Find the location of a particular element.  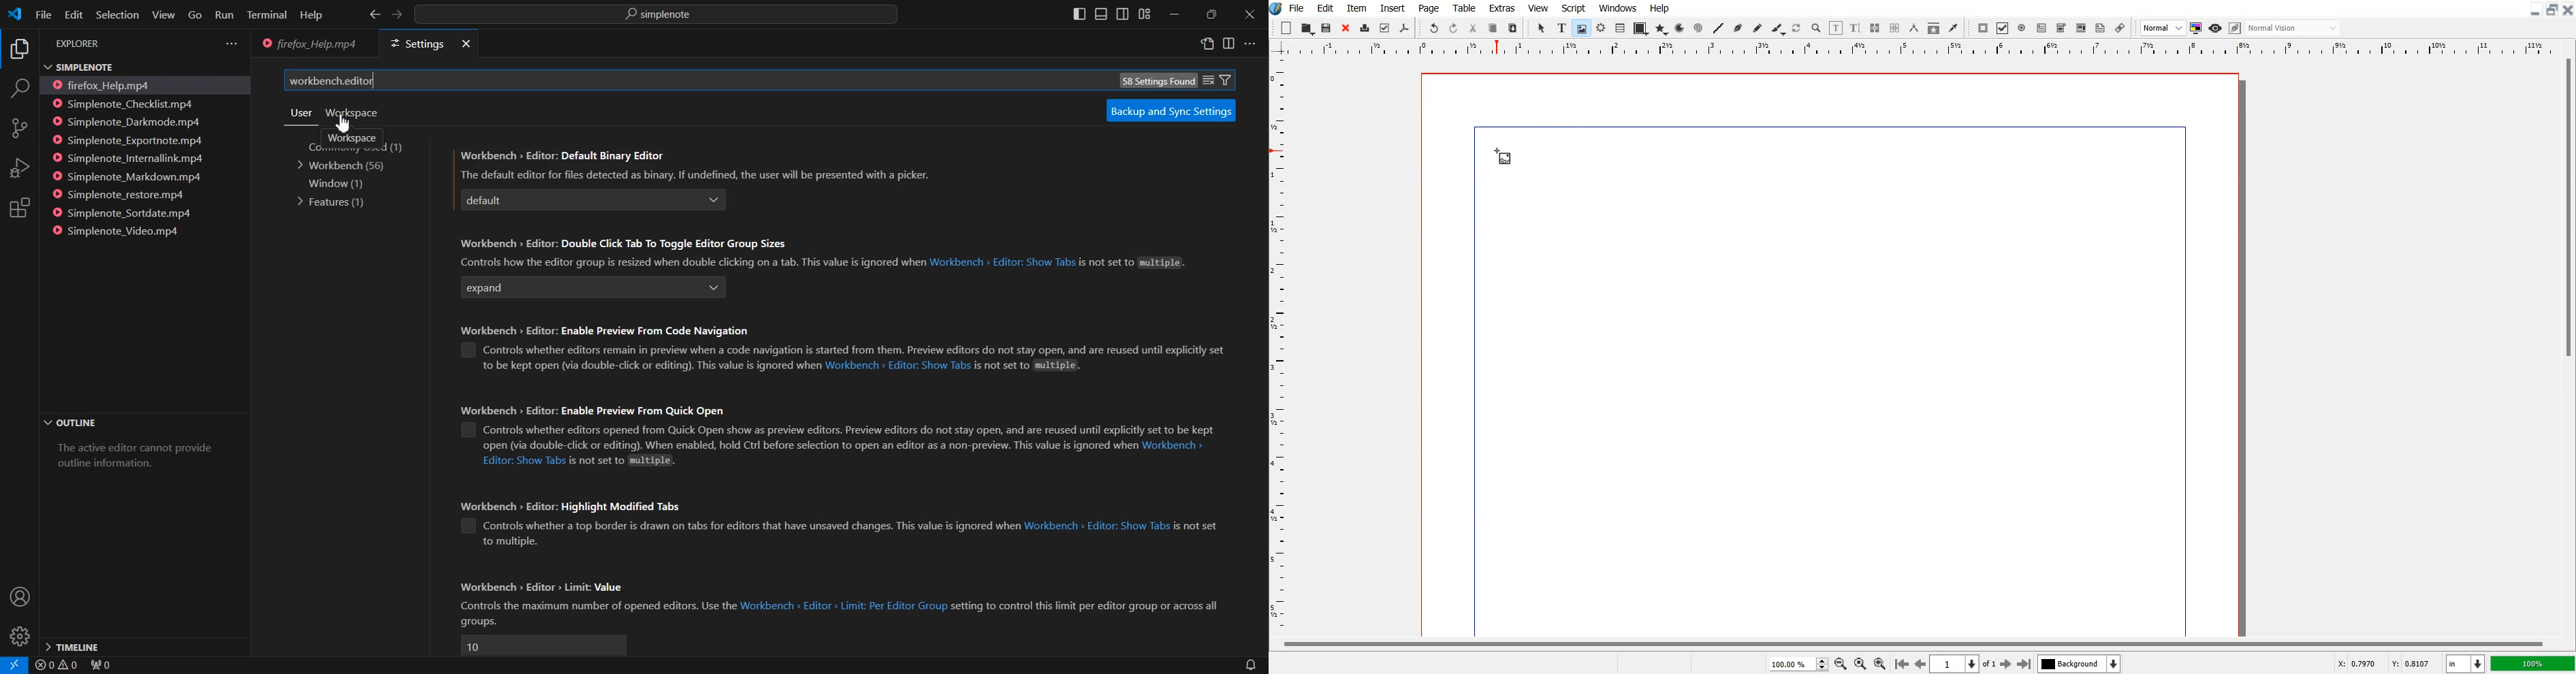

Shape is located at coordinates (1640, 29).